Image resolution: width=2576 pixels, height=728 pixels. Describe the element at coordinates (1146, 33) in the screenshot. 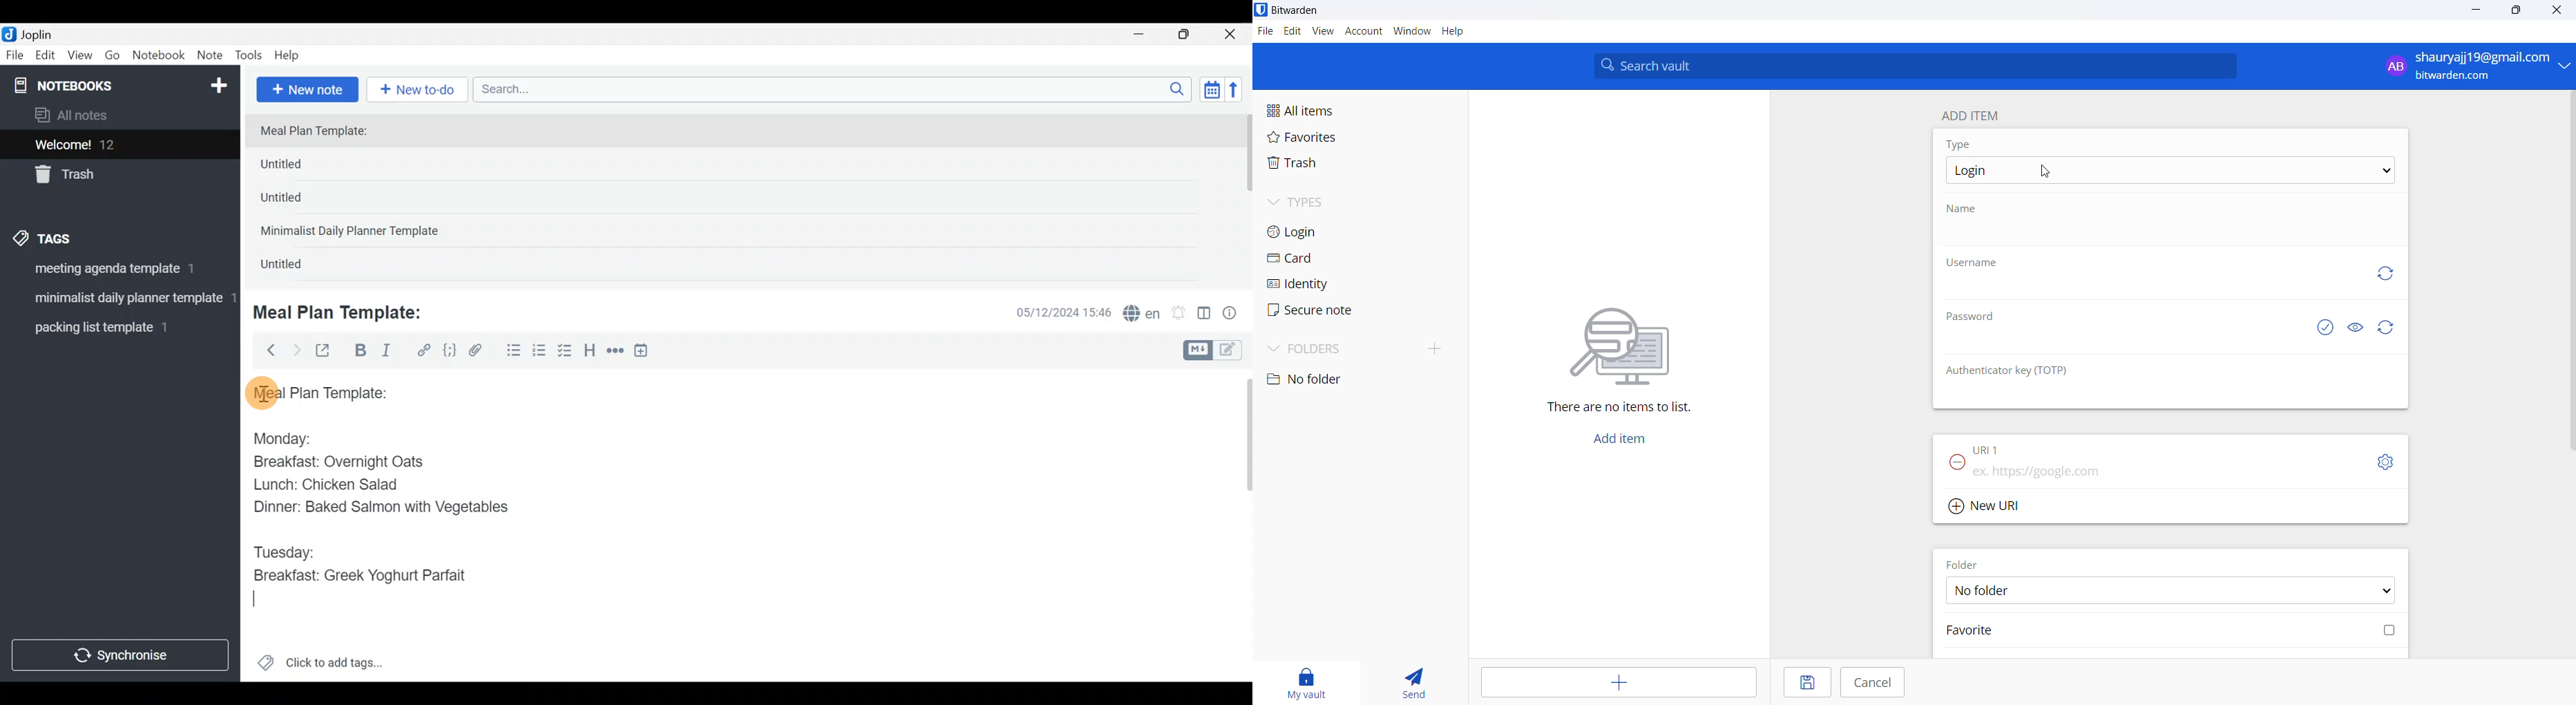

I see `Minimize` at that location.